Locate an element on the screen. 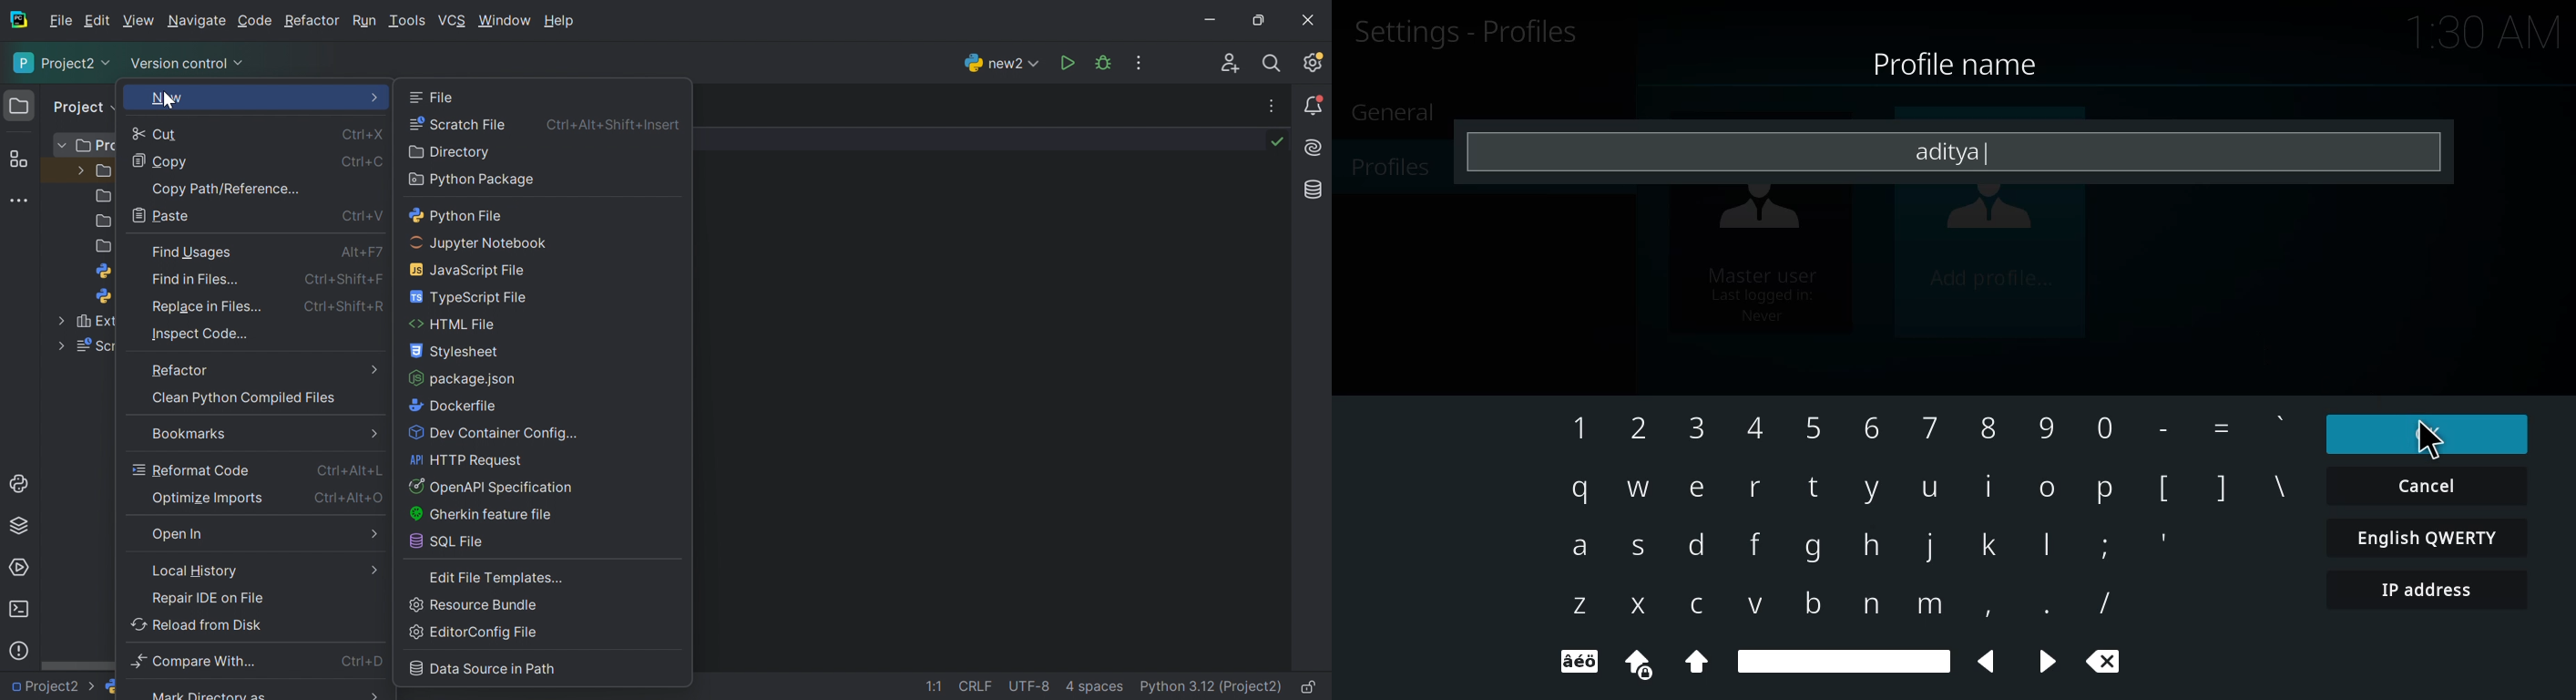 This screenshot has width=2576, height=700. l is located at coordinates (2055, 548).